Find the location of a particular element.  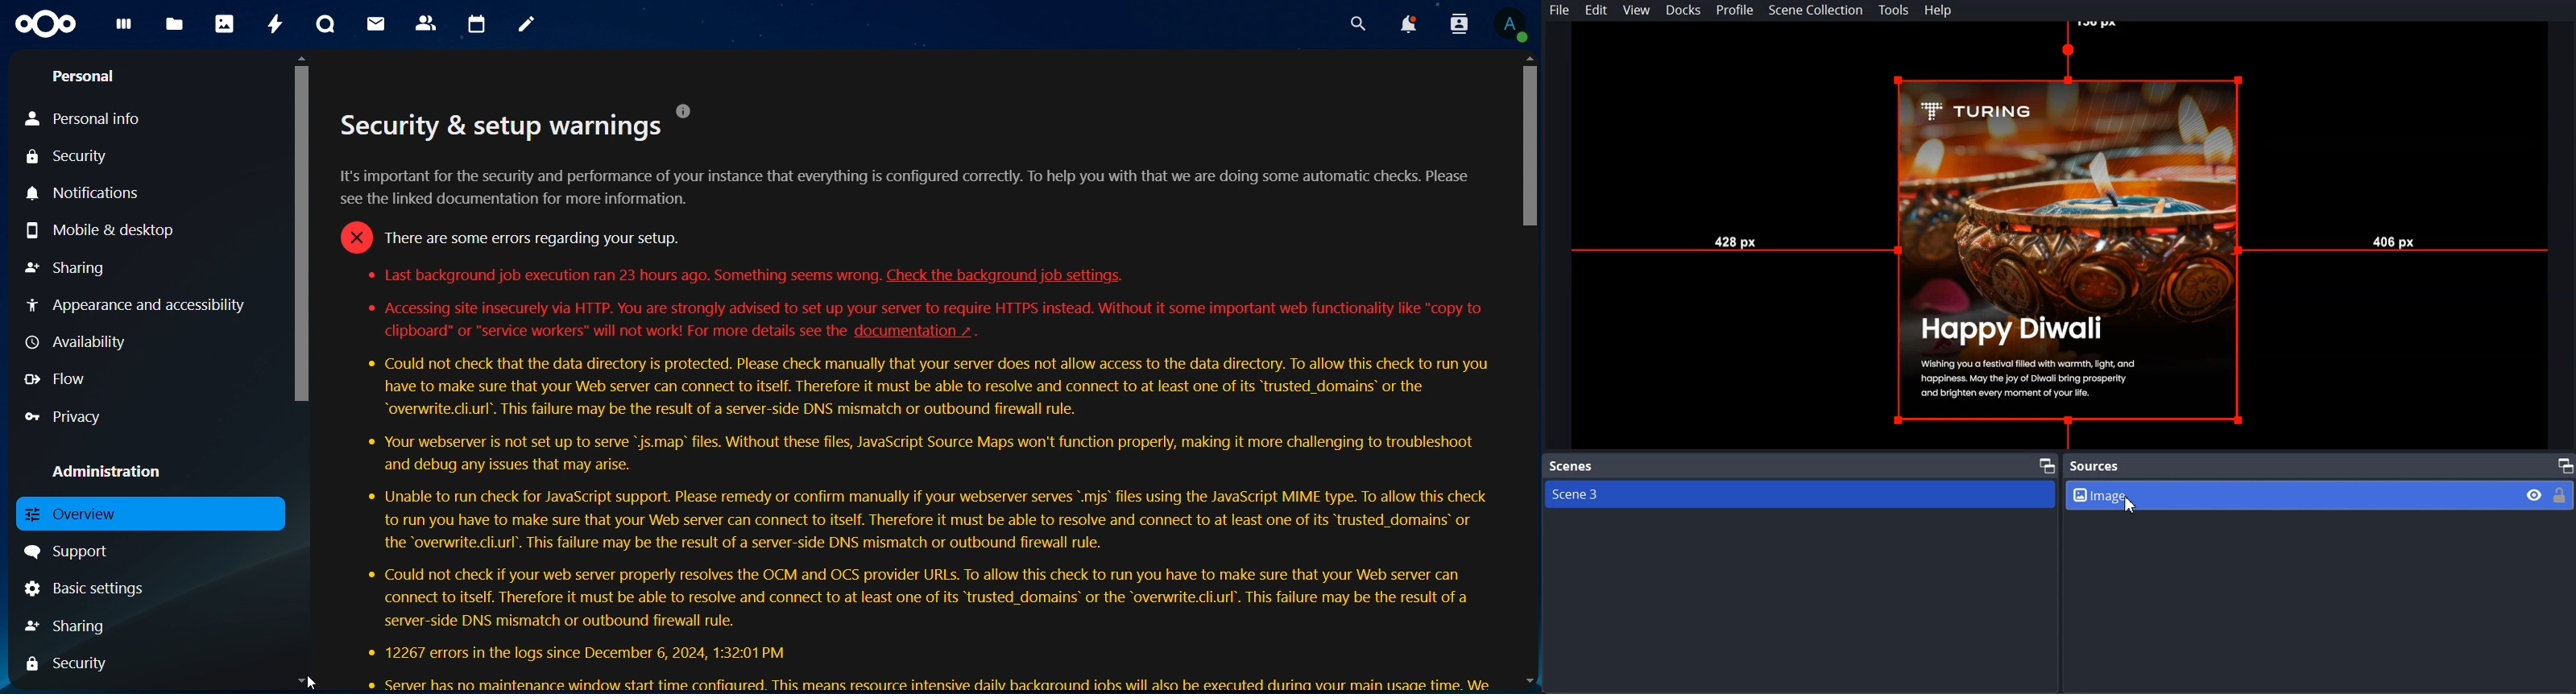

flow is located at coordinates (50, 379).